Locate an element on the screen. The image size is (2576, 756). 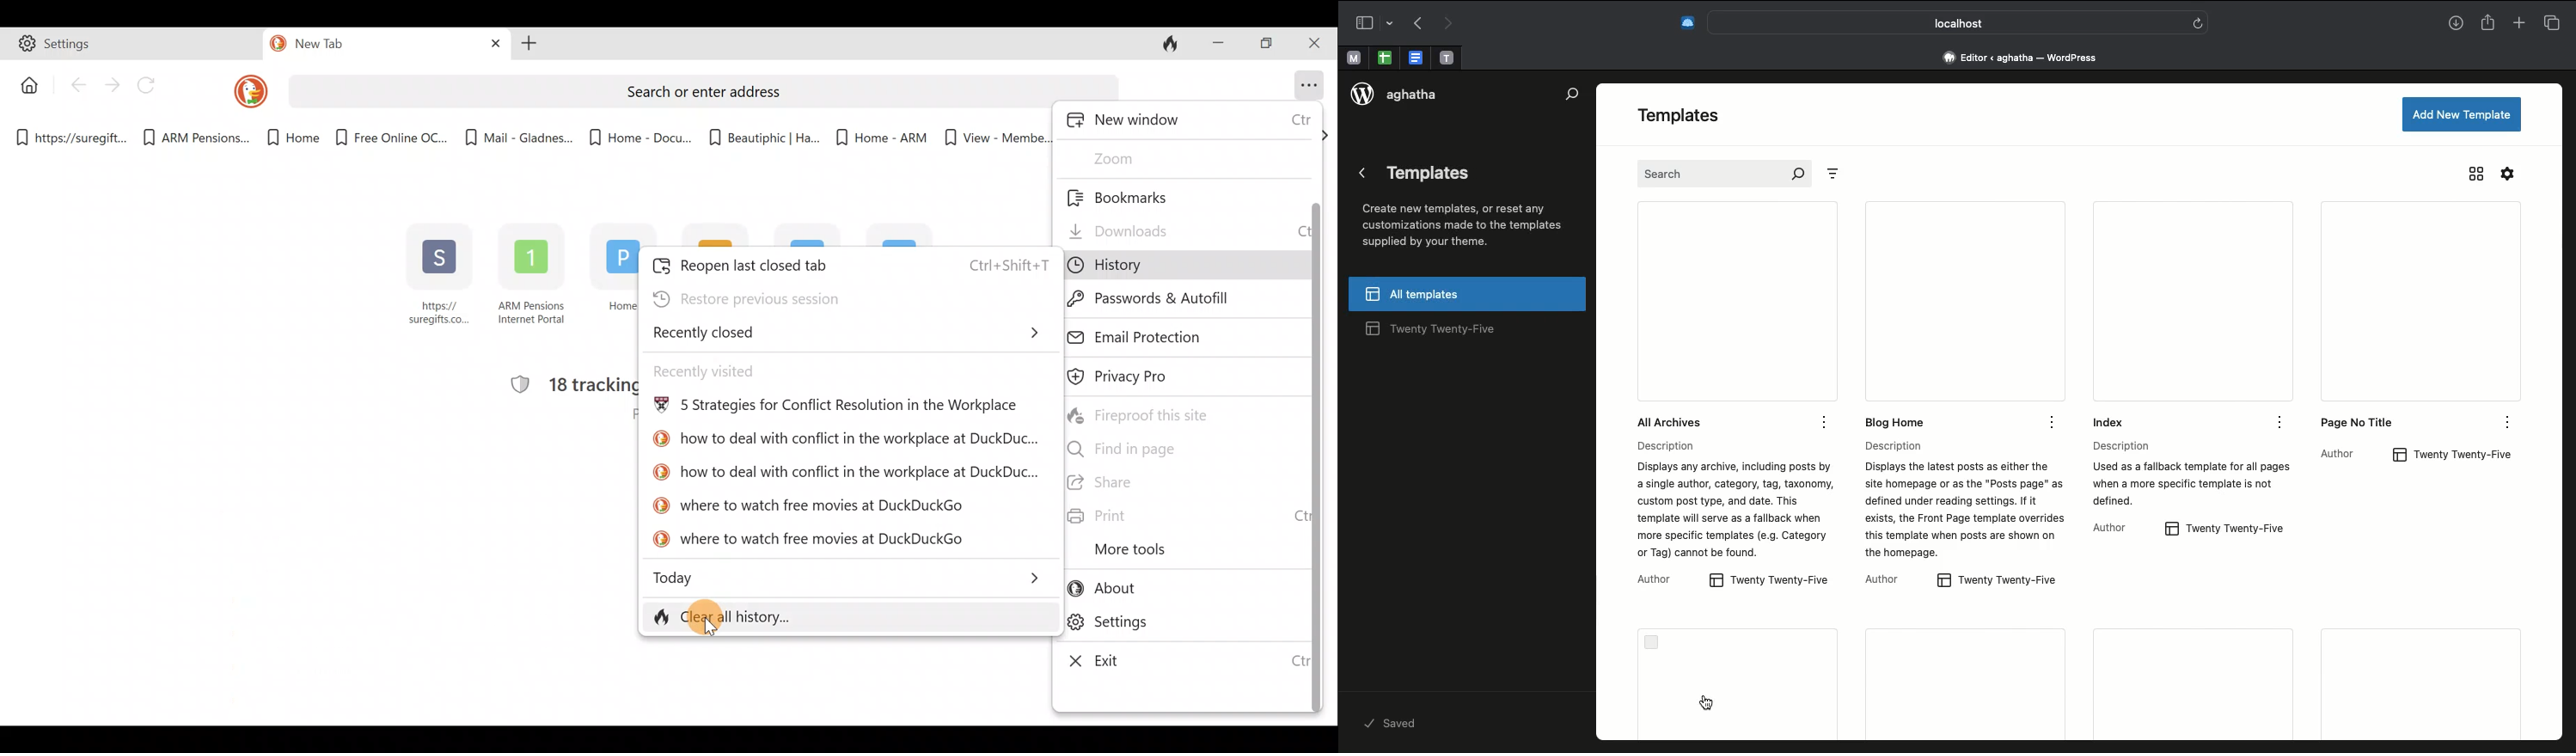
twenty twenty-five is located at coordinates (1435, 330).